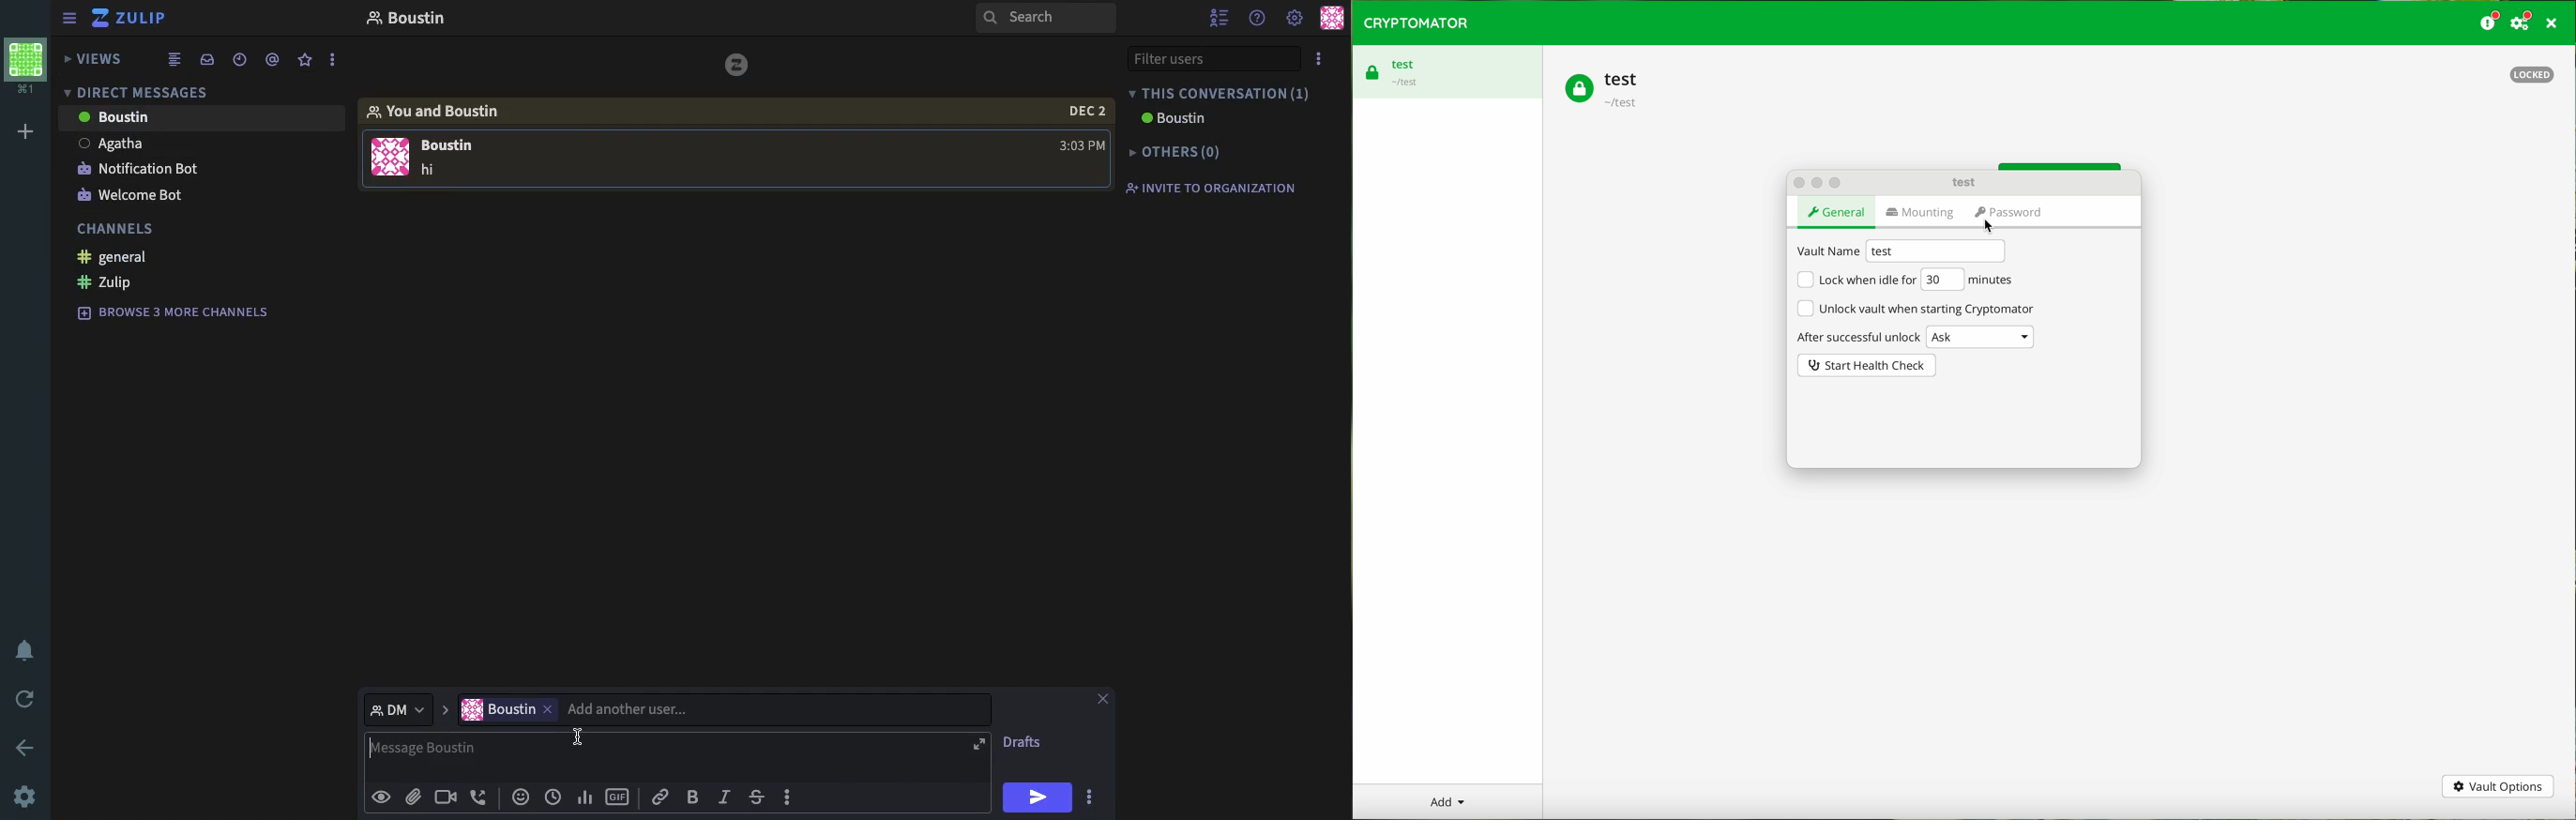  What do you see at coordinates (305, 59) in the screenshot?
I see `favorite` at bounding box center [305, 59].